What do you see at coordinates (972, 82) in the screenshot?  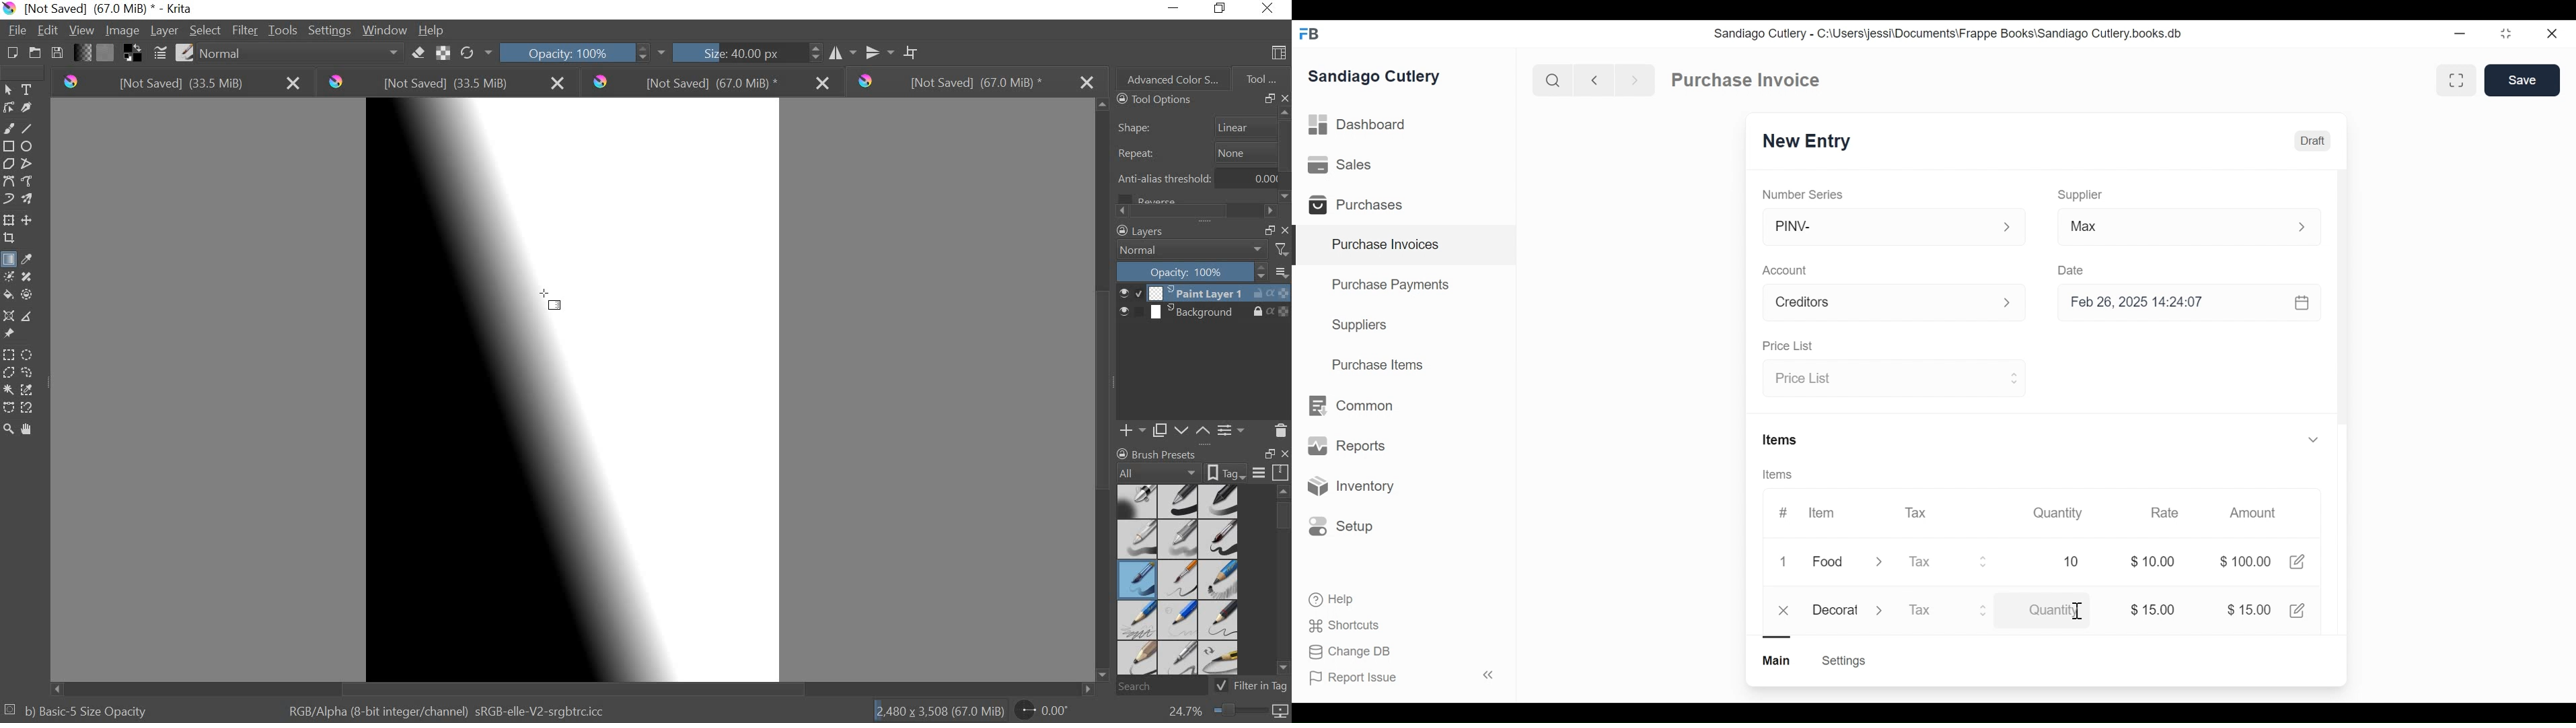 I see `[not saved] (33.5 mb)` at bounding box center [972, 82].